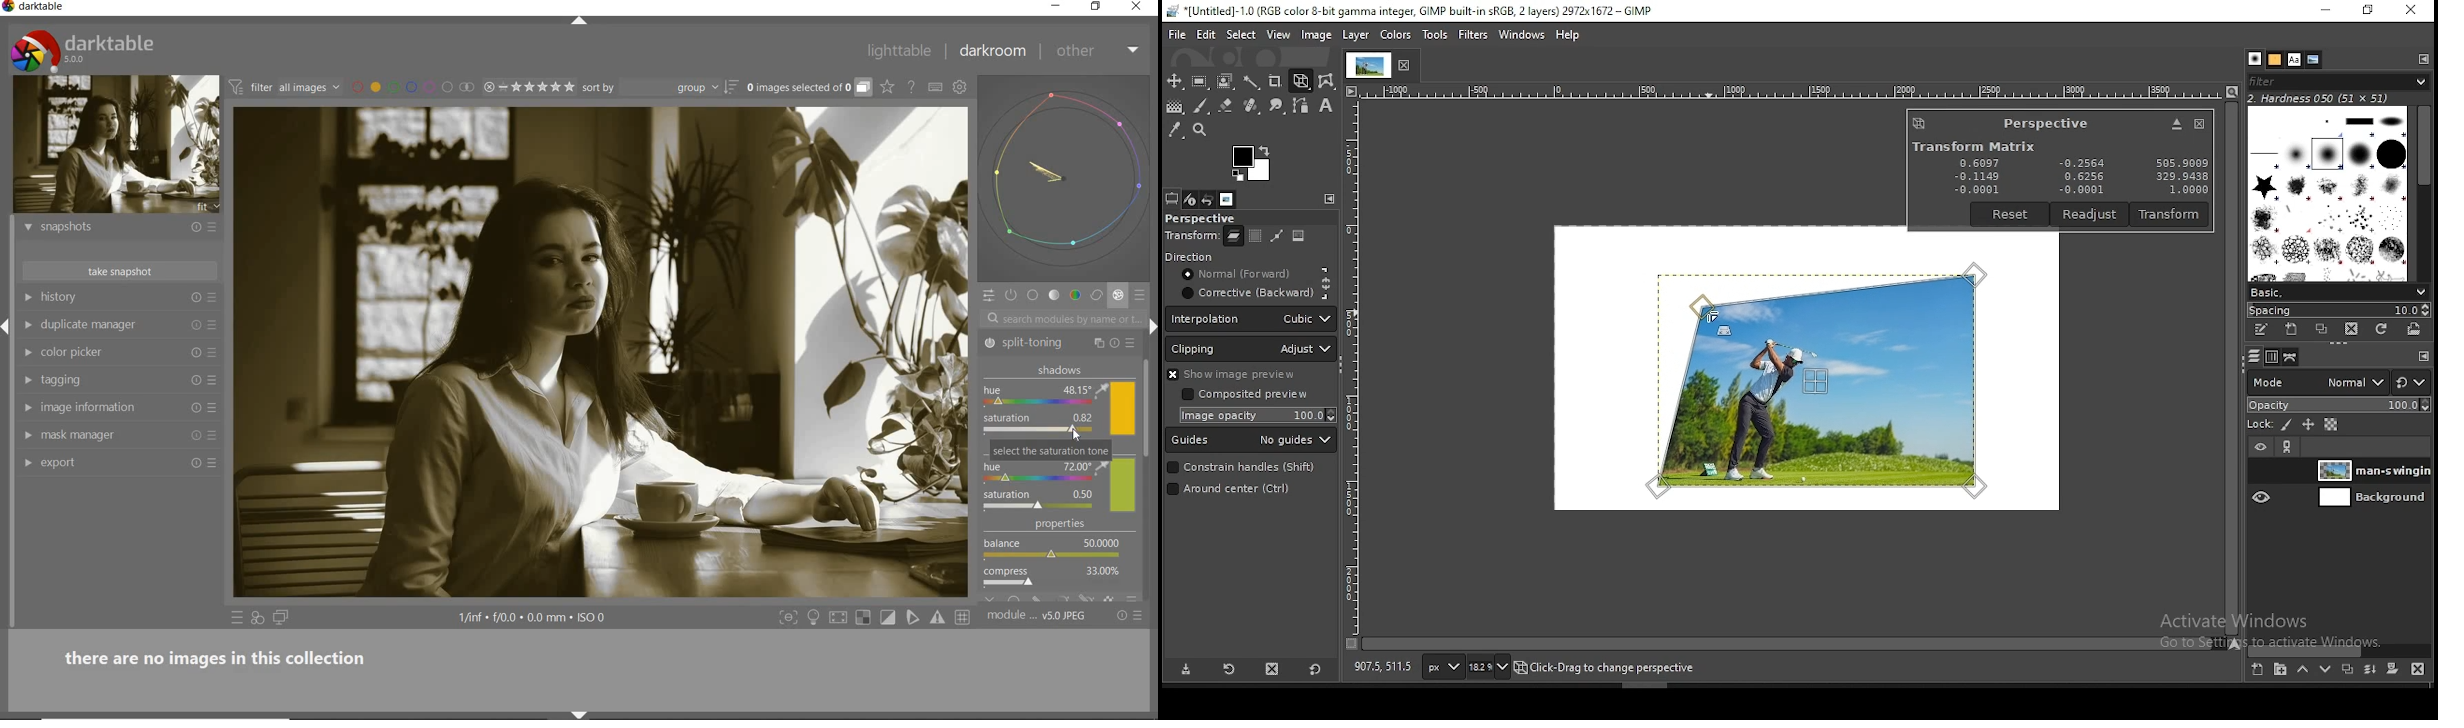 This screenshot has height=728, width=2464. Describe the element at coordinates (110, 434) in the screenshot. I see `mask manager` at that location.